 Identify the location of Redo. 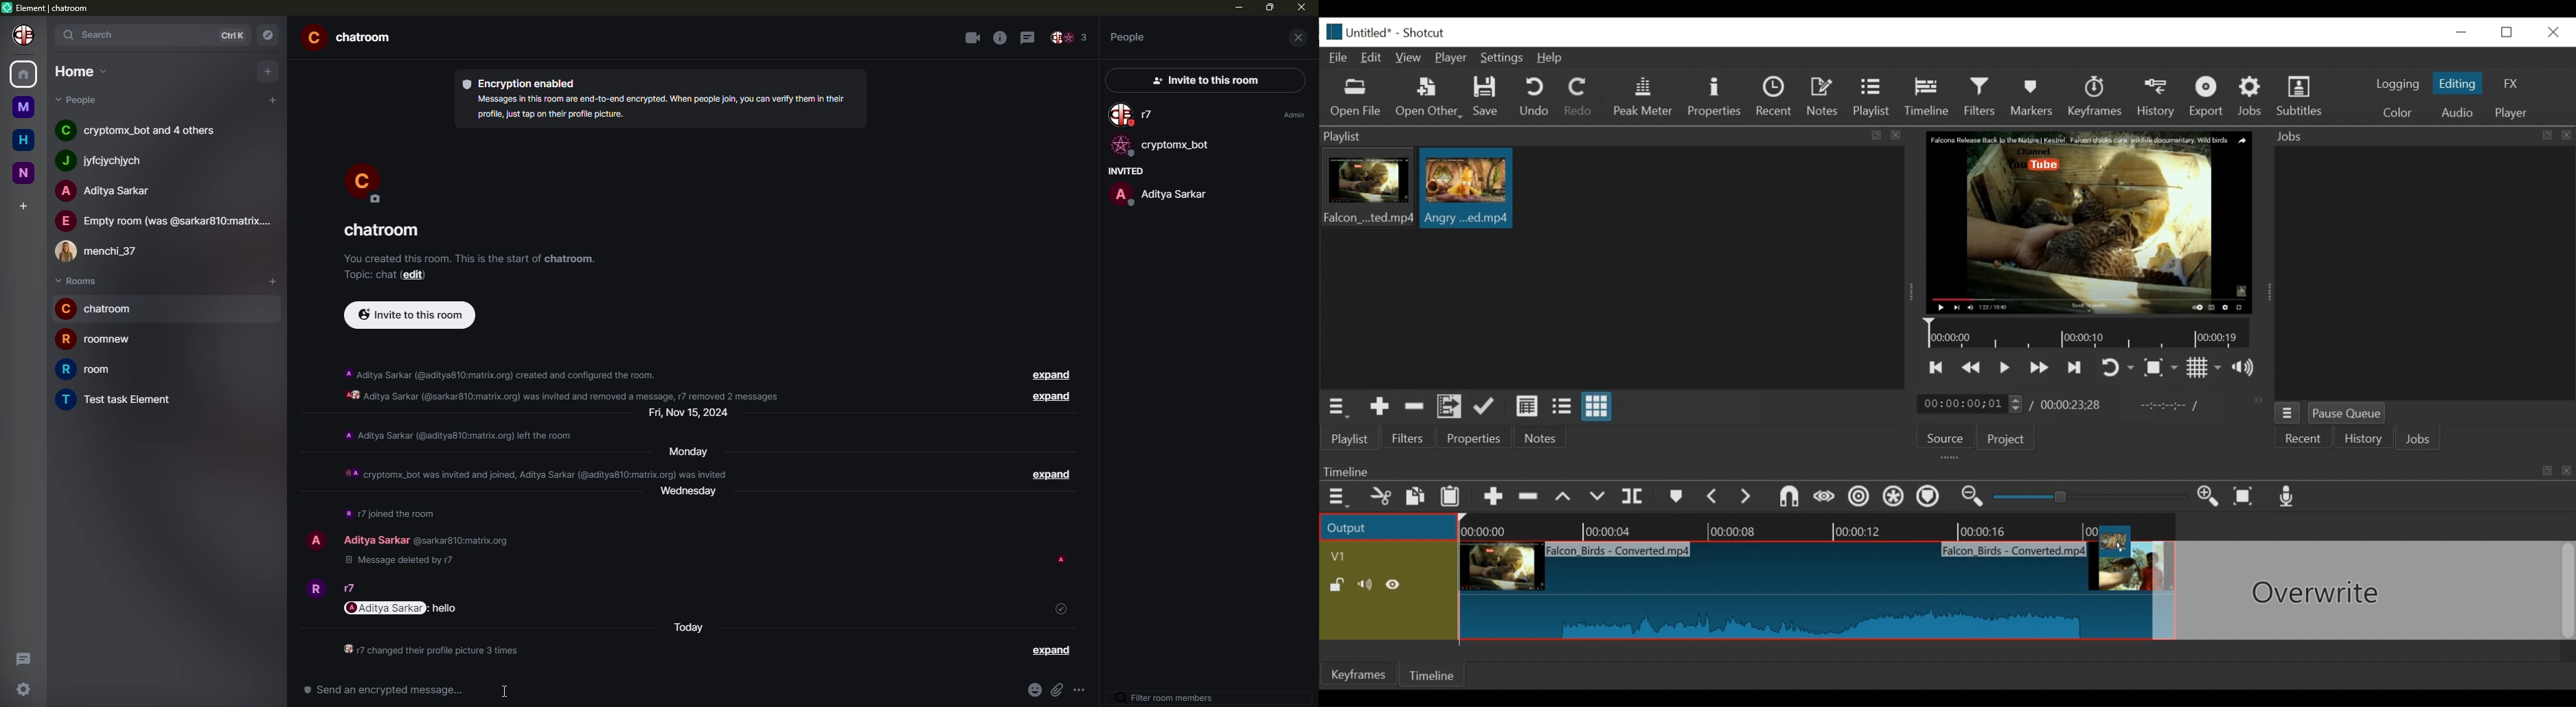
(1579, 99).